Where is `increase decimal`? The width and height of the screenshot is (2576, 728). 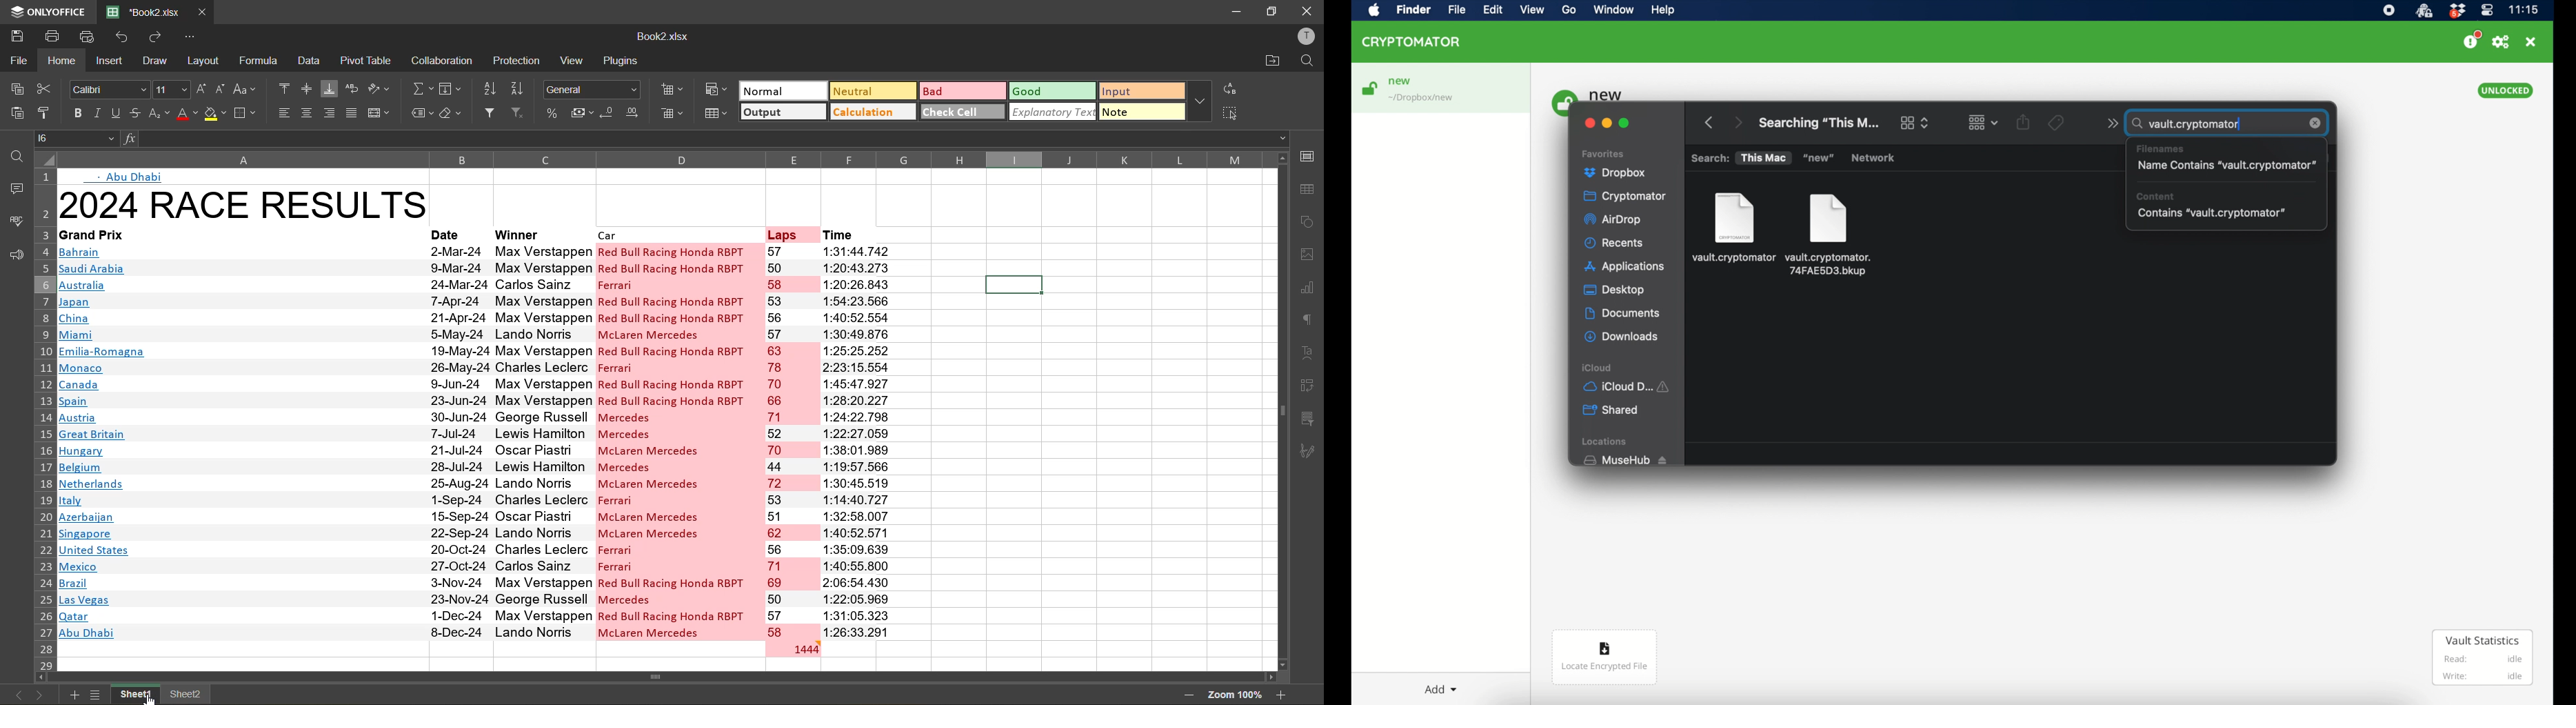
increase decimal is located at coordinates (636, 113).